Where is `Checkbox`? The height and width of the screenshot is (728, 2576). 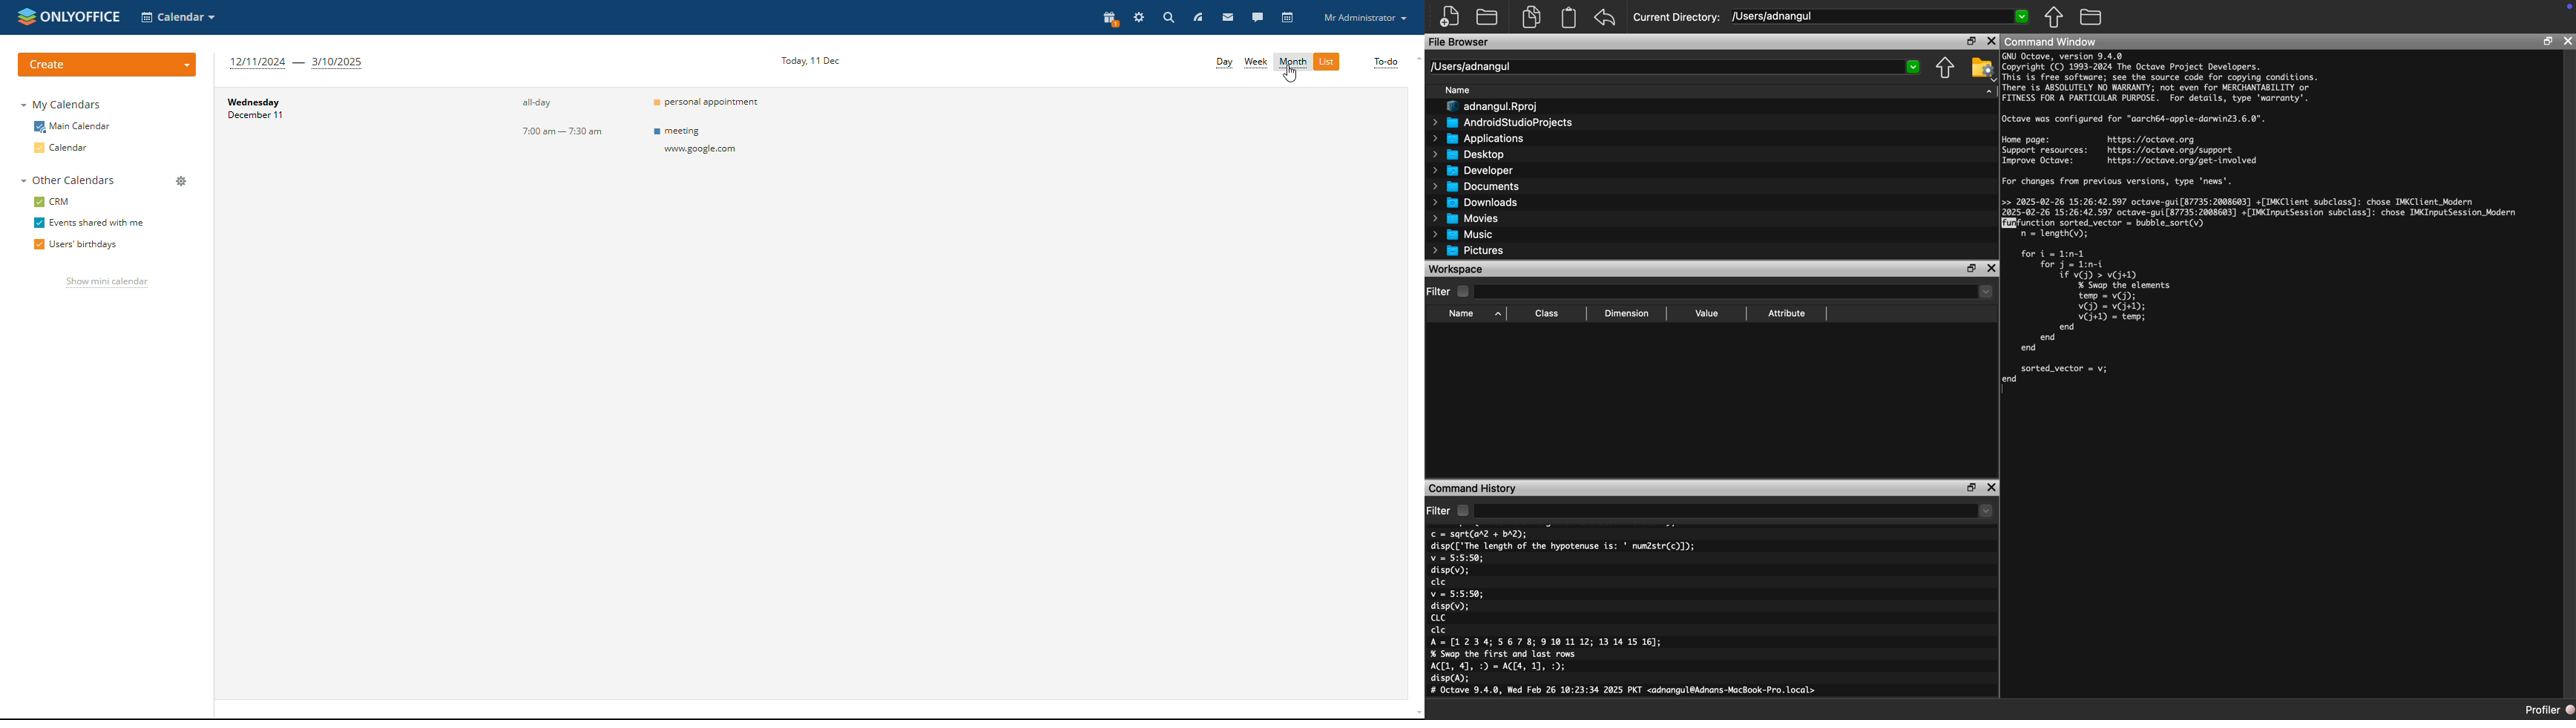 Checkbox is located at coordinates (1462, 511).